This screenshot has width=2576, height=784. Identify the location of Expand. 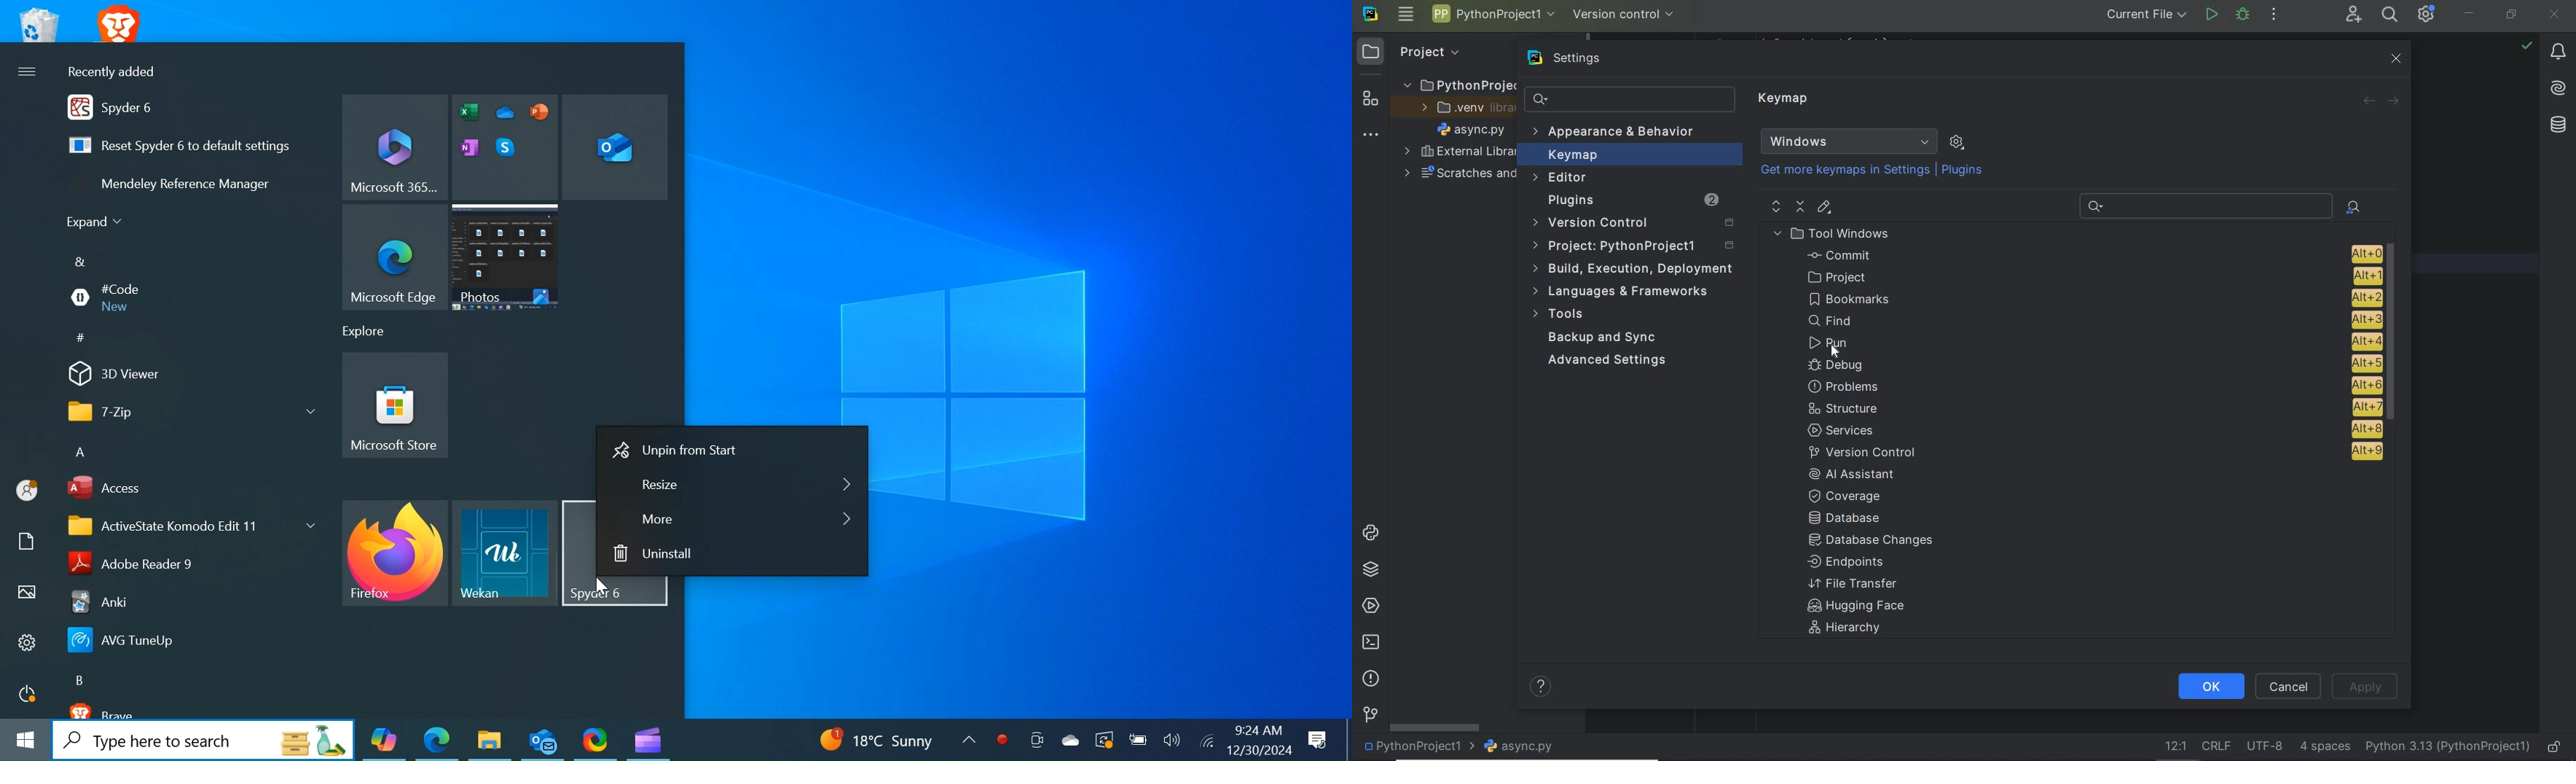
(99, 223).